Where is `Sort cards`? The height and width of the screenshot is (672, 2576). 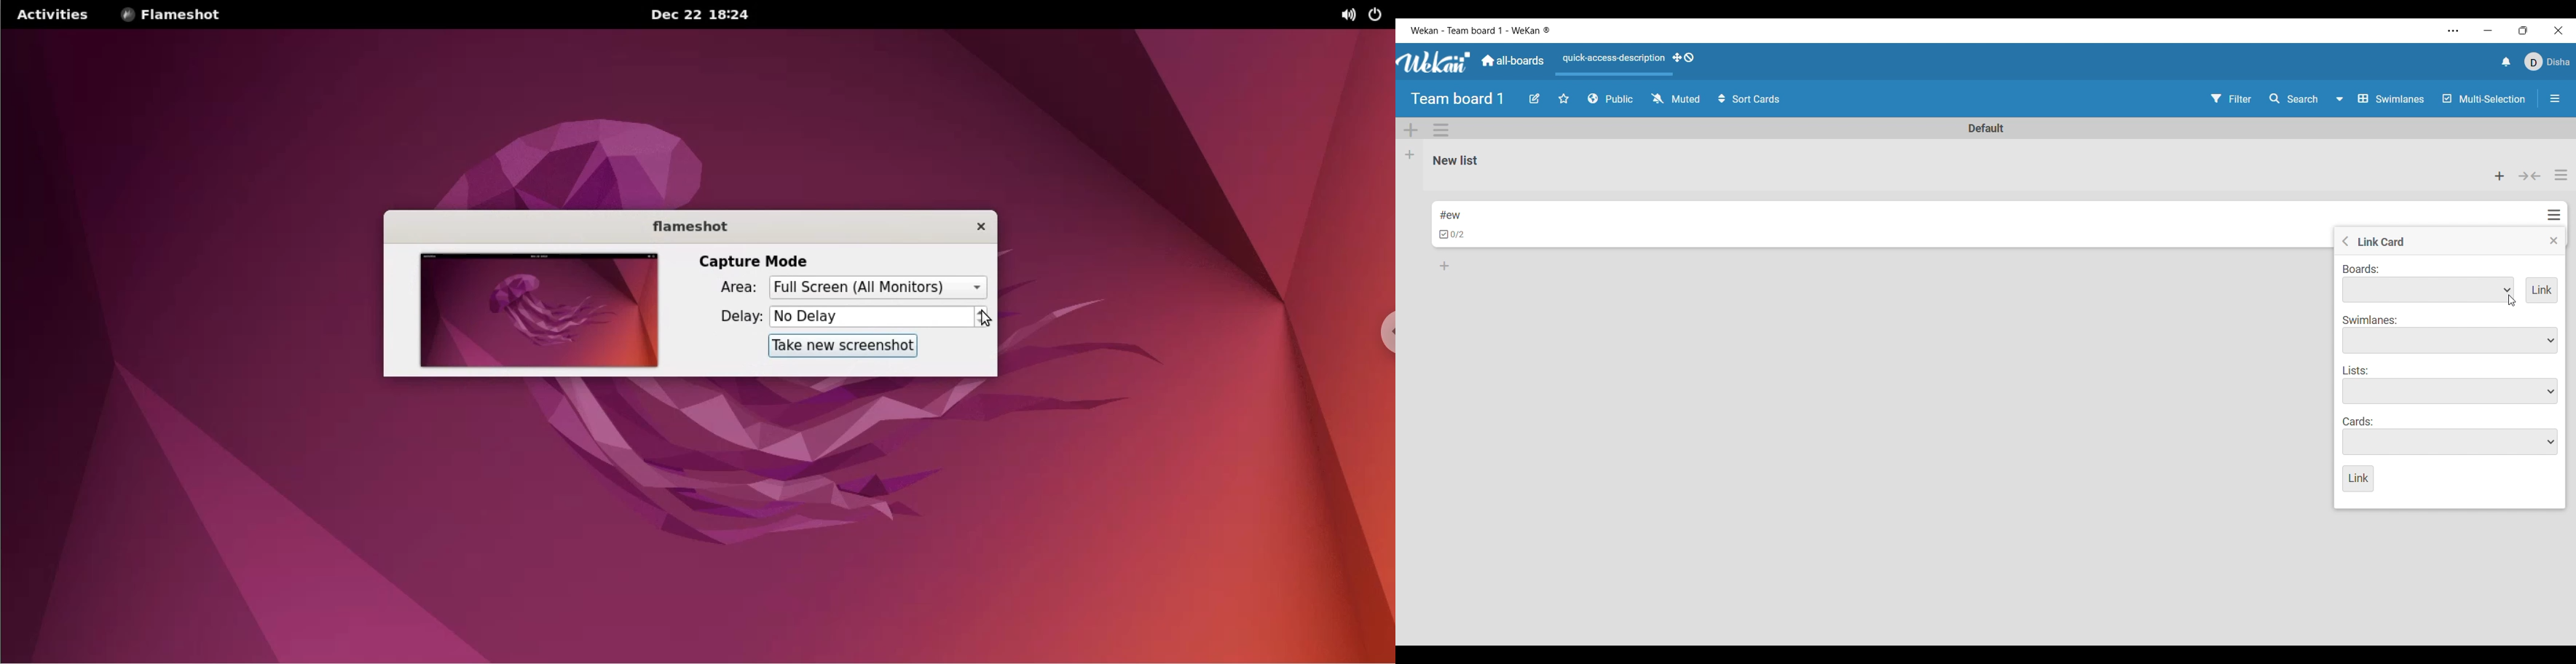
Sort cards is located at coordinates (1750, 99).